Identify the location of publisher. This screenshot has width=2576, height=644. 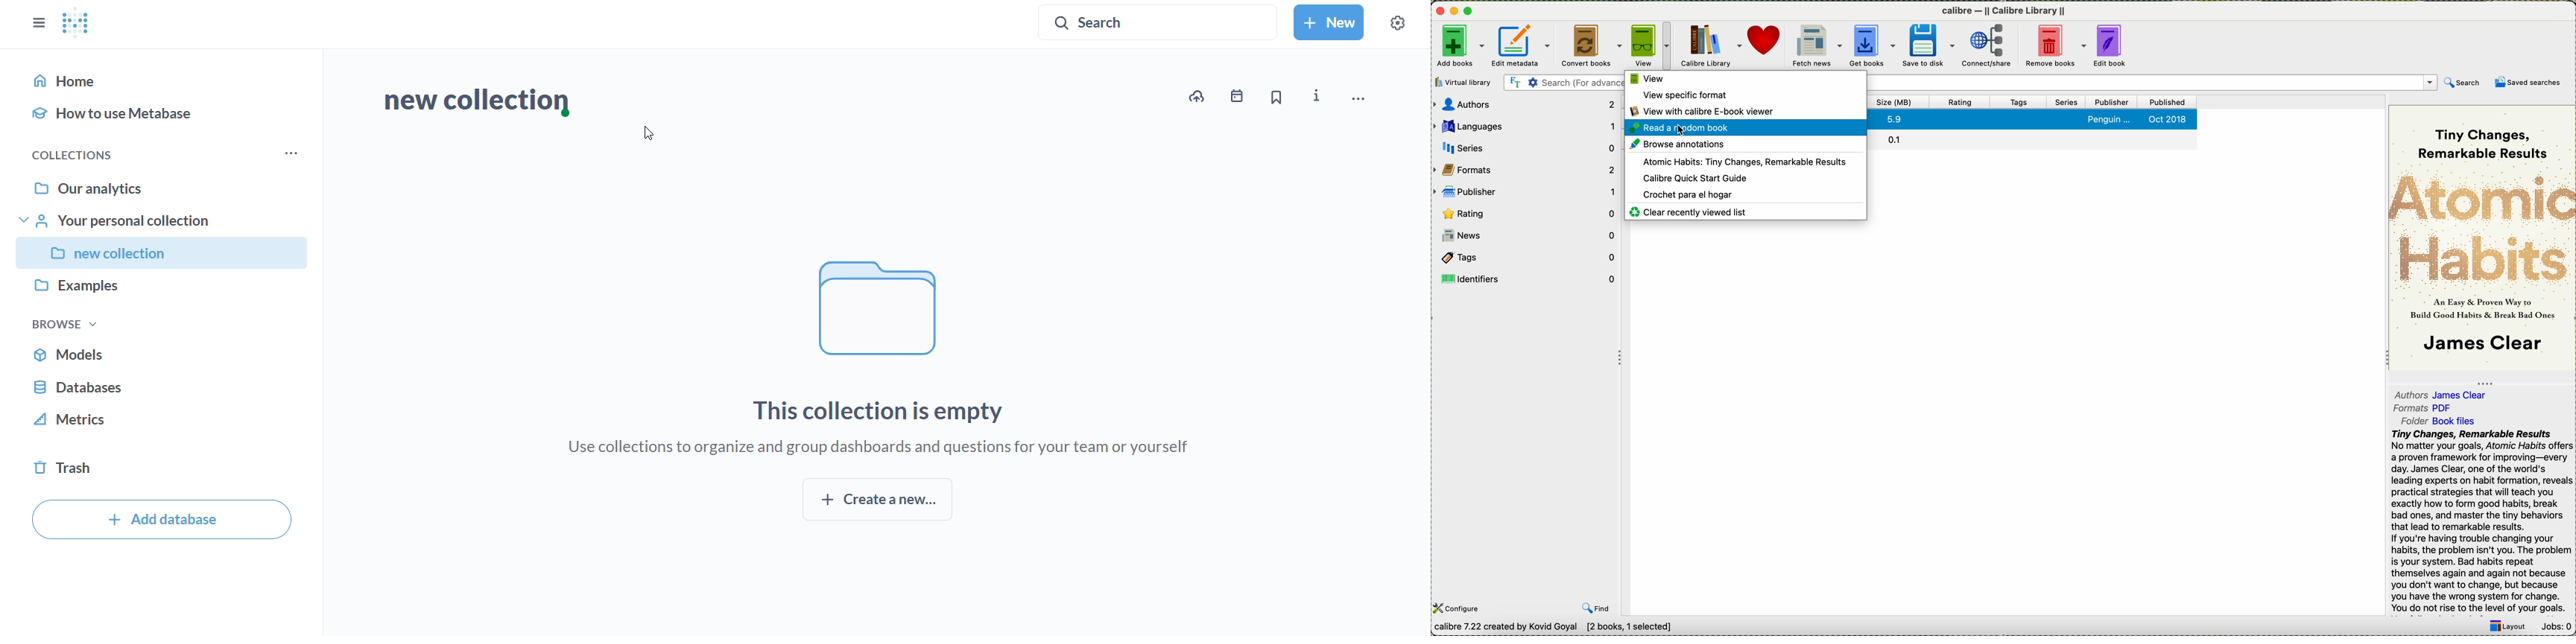
(2112, 103).